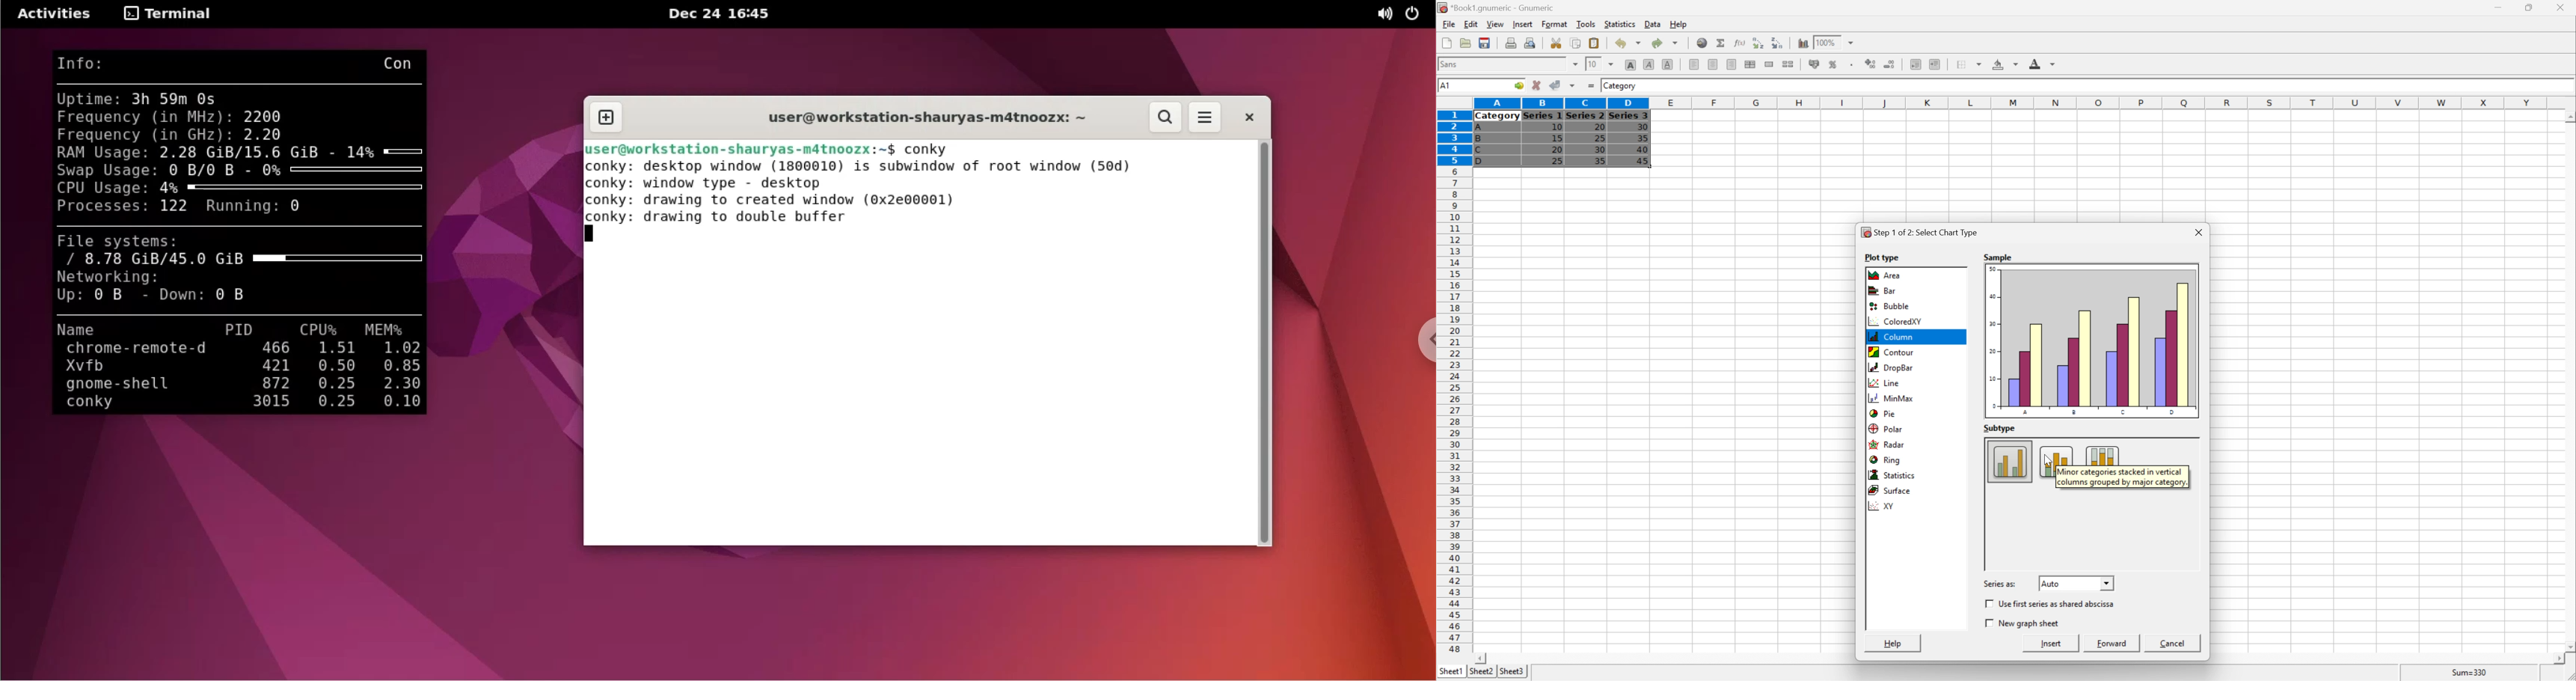  What do you see at coordinates (2569, 648) in the screenshot?
I see `Scroll Down` at bounding box center [2569, 648].